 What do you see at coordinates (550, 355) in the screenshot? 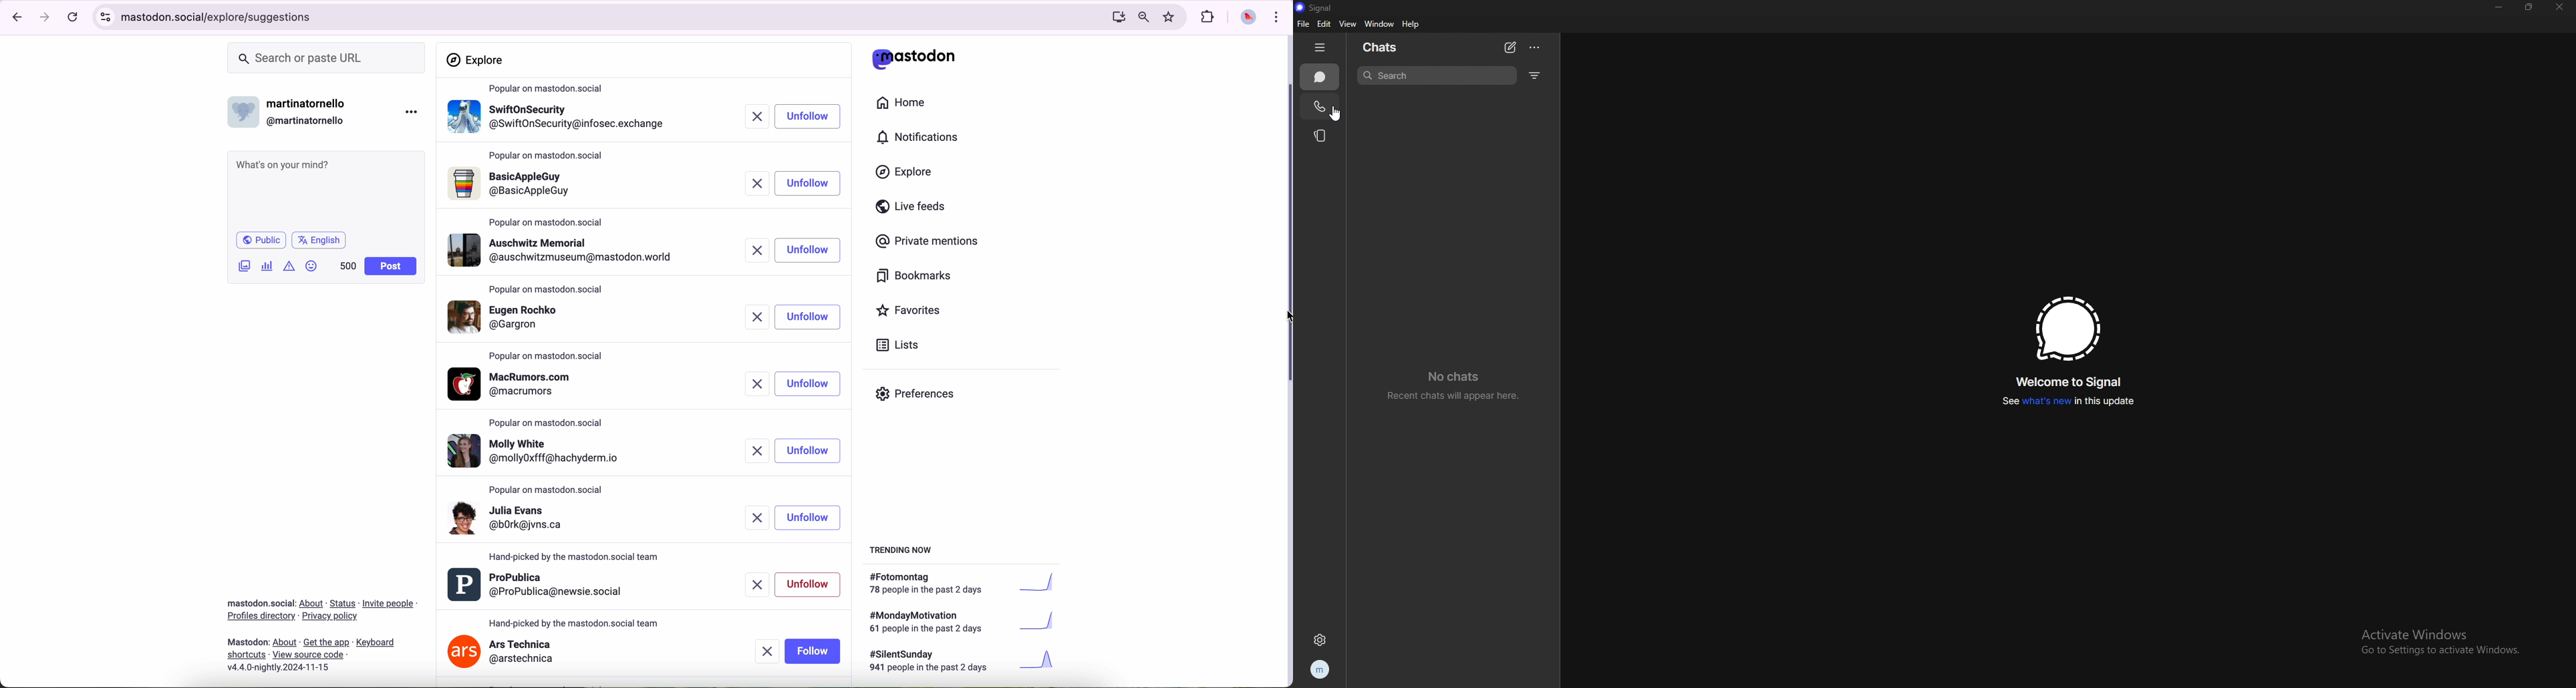
I see `popular on mastodon.social` at bounding box center [550, 355].